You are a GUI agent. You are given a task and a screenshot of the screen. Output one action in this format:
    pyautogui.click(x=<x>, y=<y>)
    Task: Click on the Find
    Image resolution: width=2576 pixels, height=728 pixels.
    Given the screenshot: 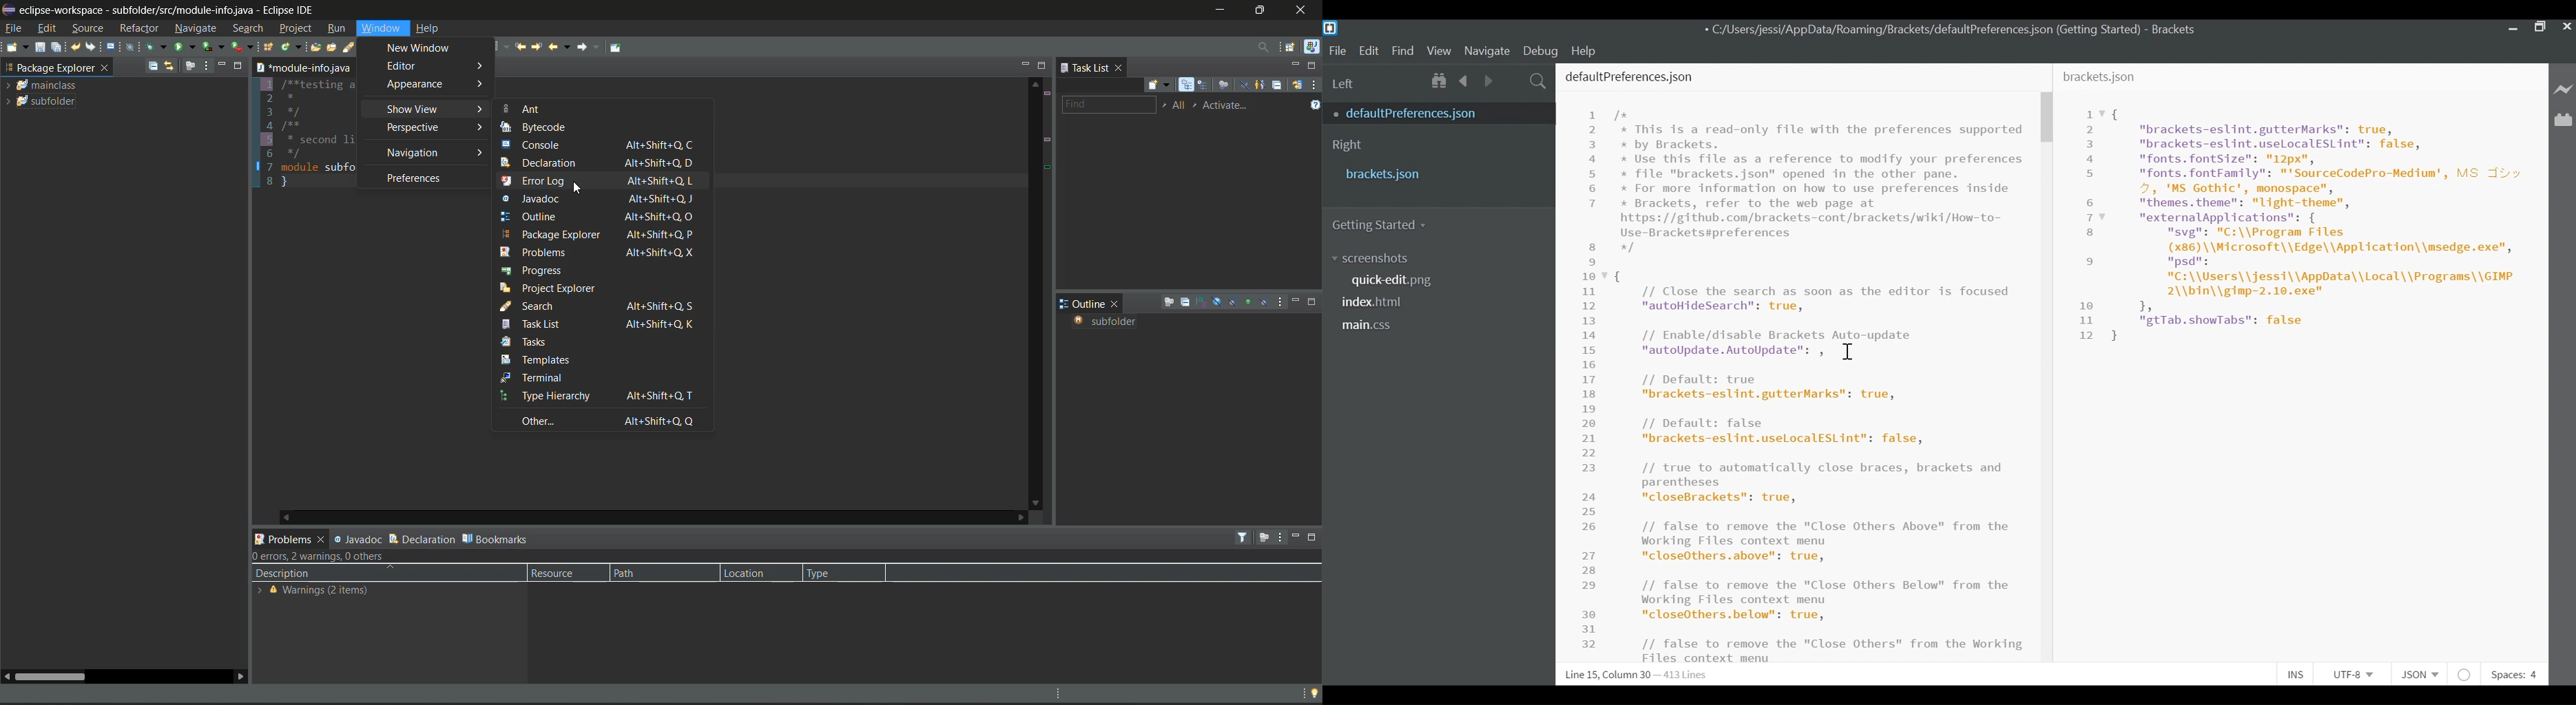 What is the action you would take?
    pyautogui.click(x=1403, y=50)
    